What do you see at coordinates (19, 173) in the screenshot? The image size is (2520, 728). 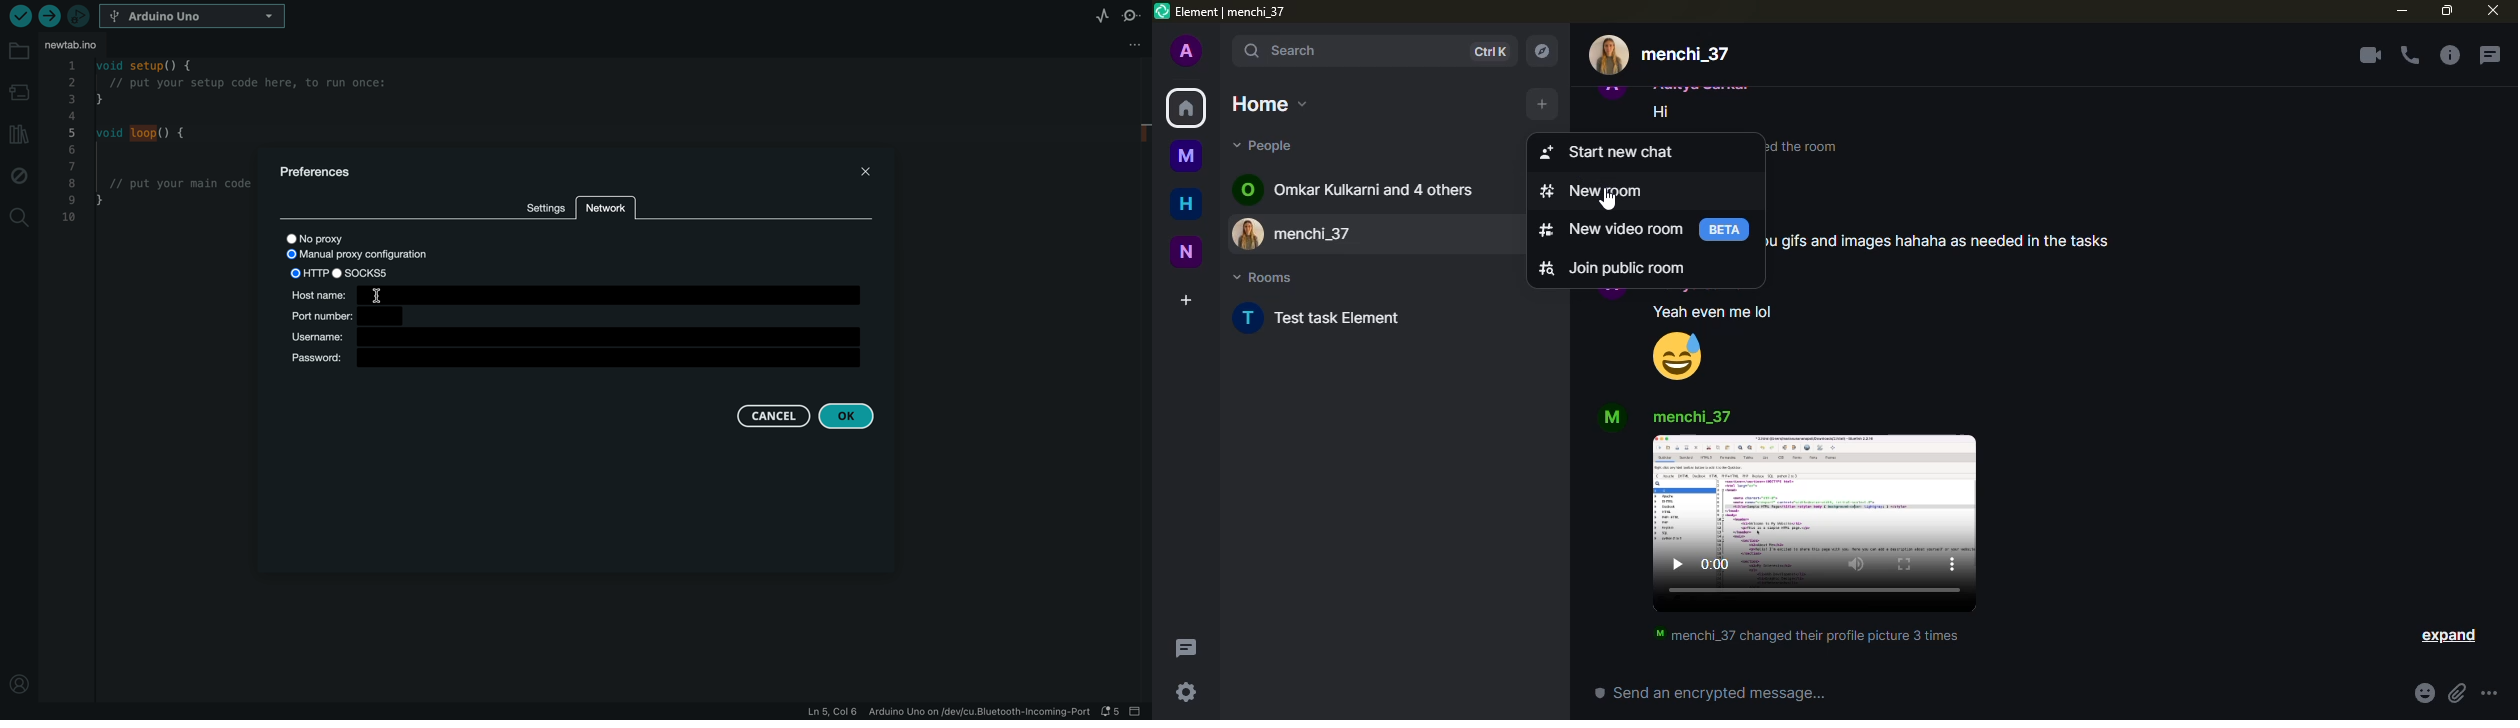 I see `debug` at bounding box center [19, 173].